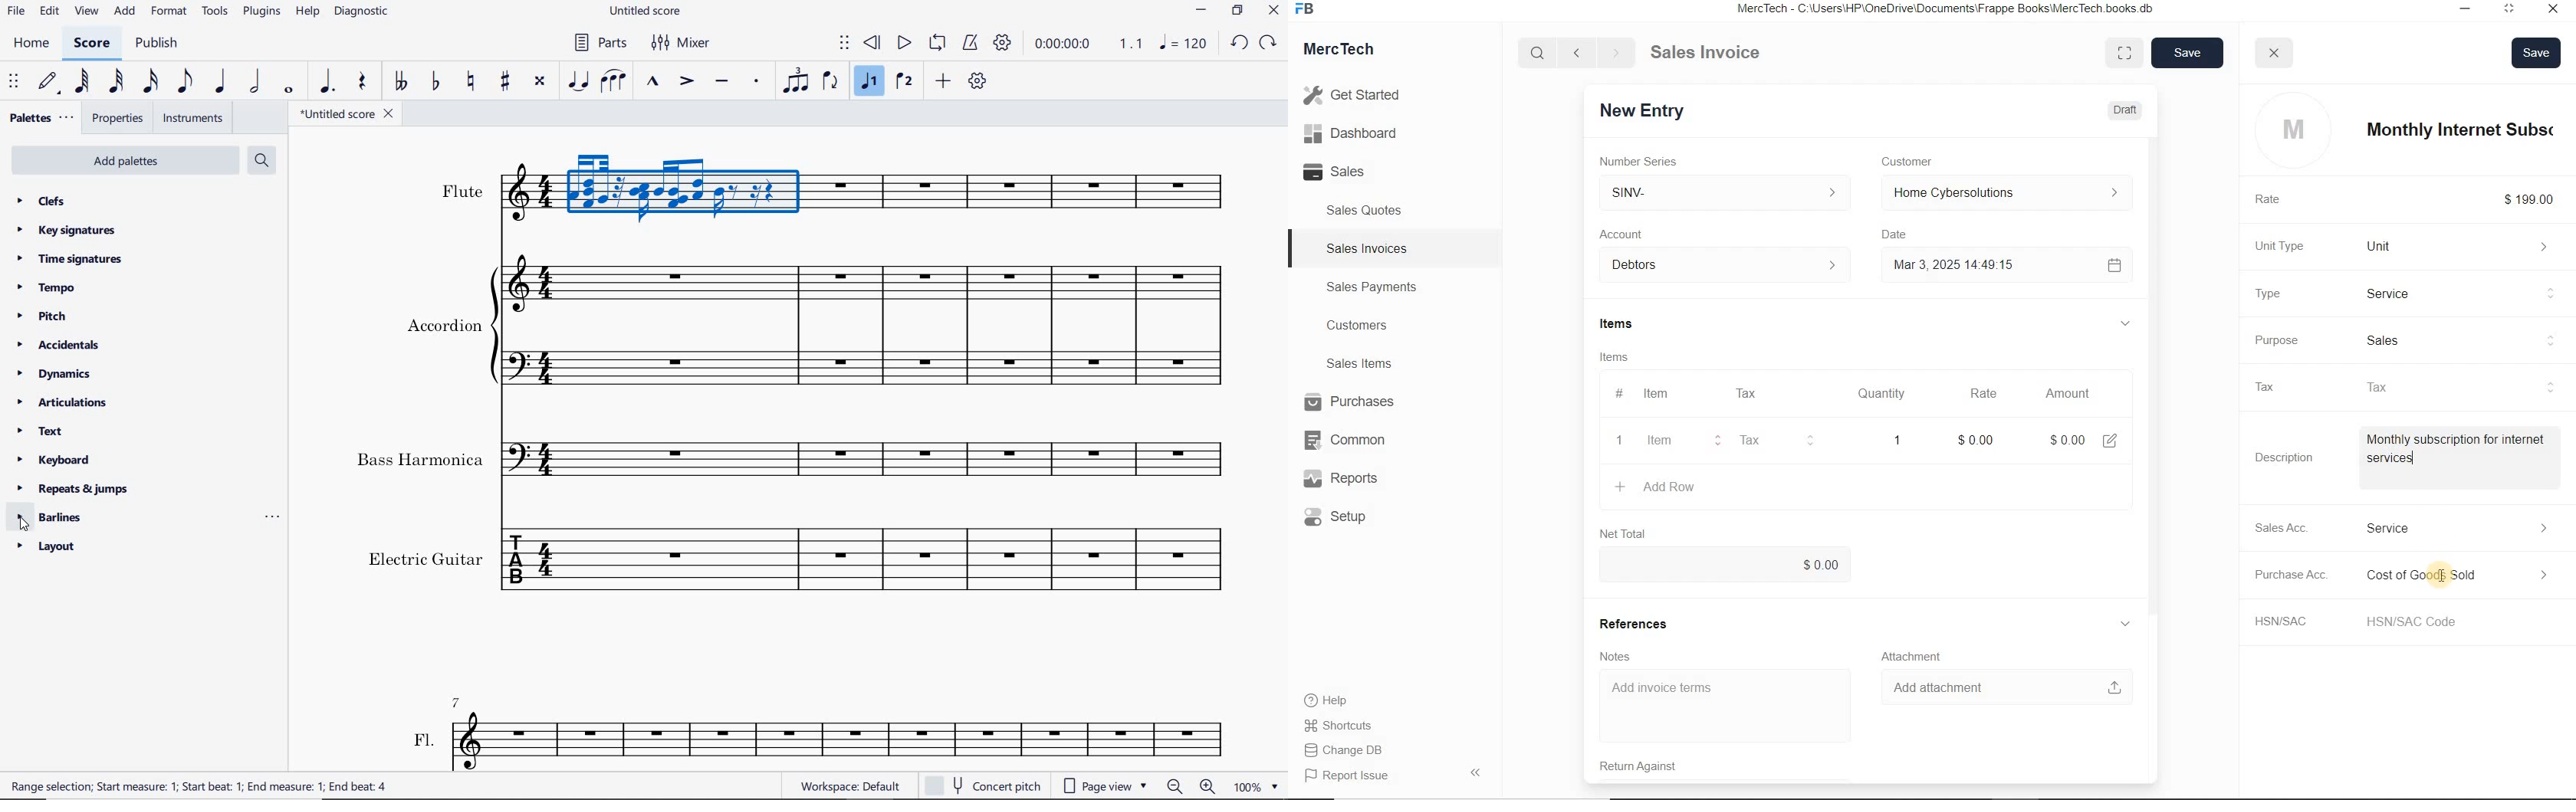  Describe the element at coordinates (540, 81) in the screenshot. I see `toggle double-sharp` at that location.